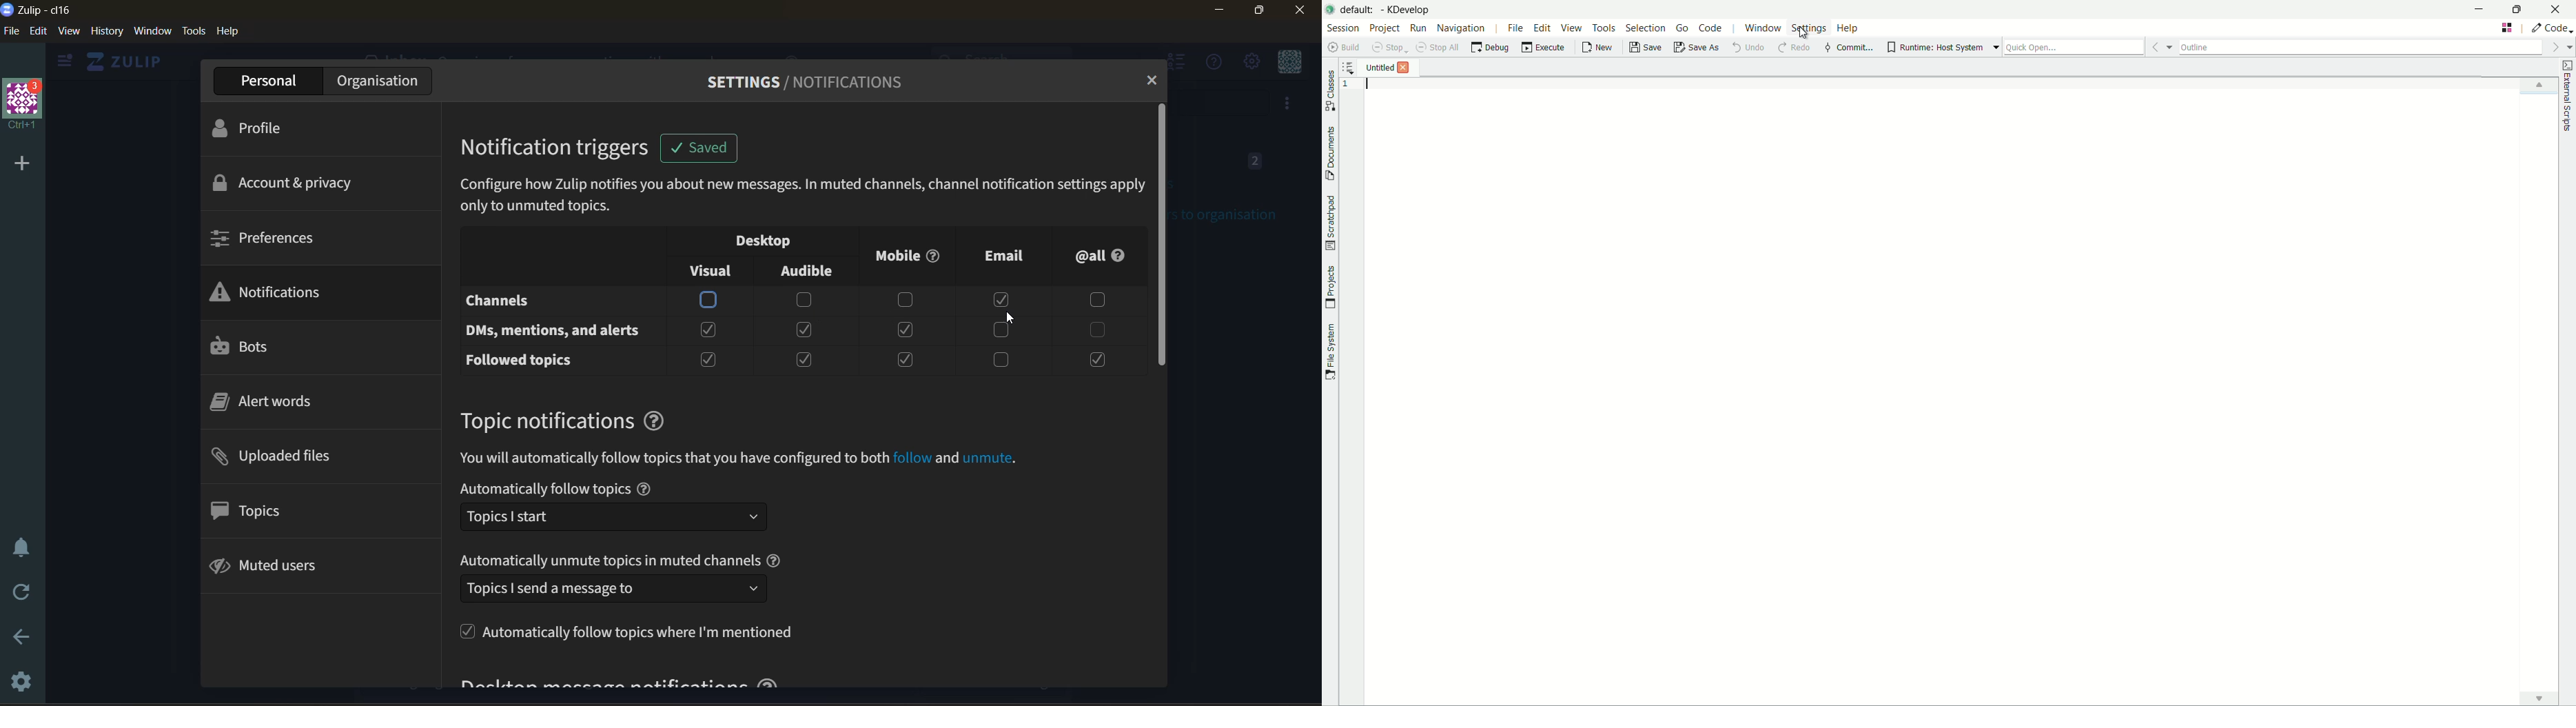 The height and width of the screenshot is (728, 2576). Describe the element at coordinates (1381, 67) in the screenshot. I see `untitled` at that location.